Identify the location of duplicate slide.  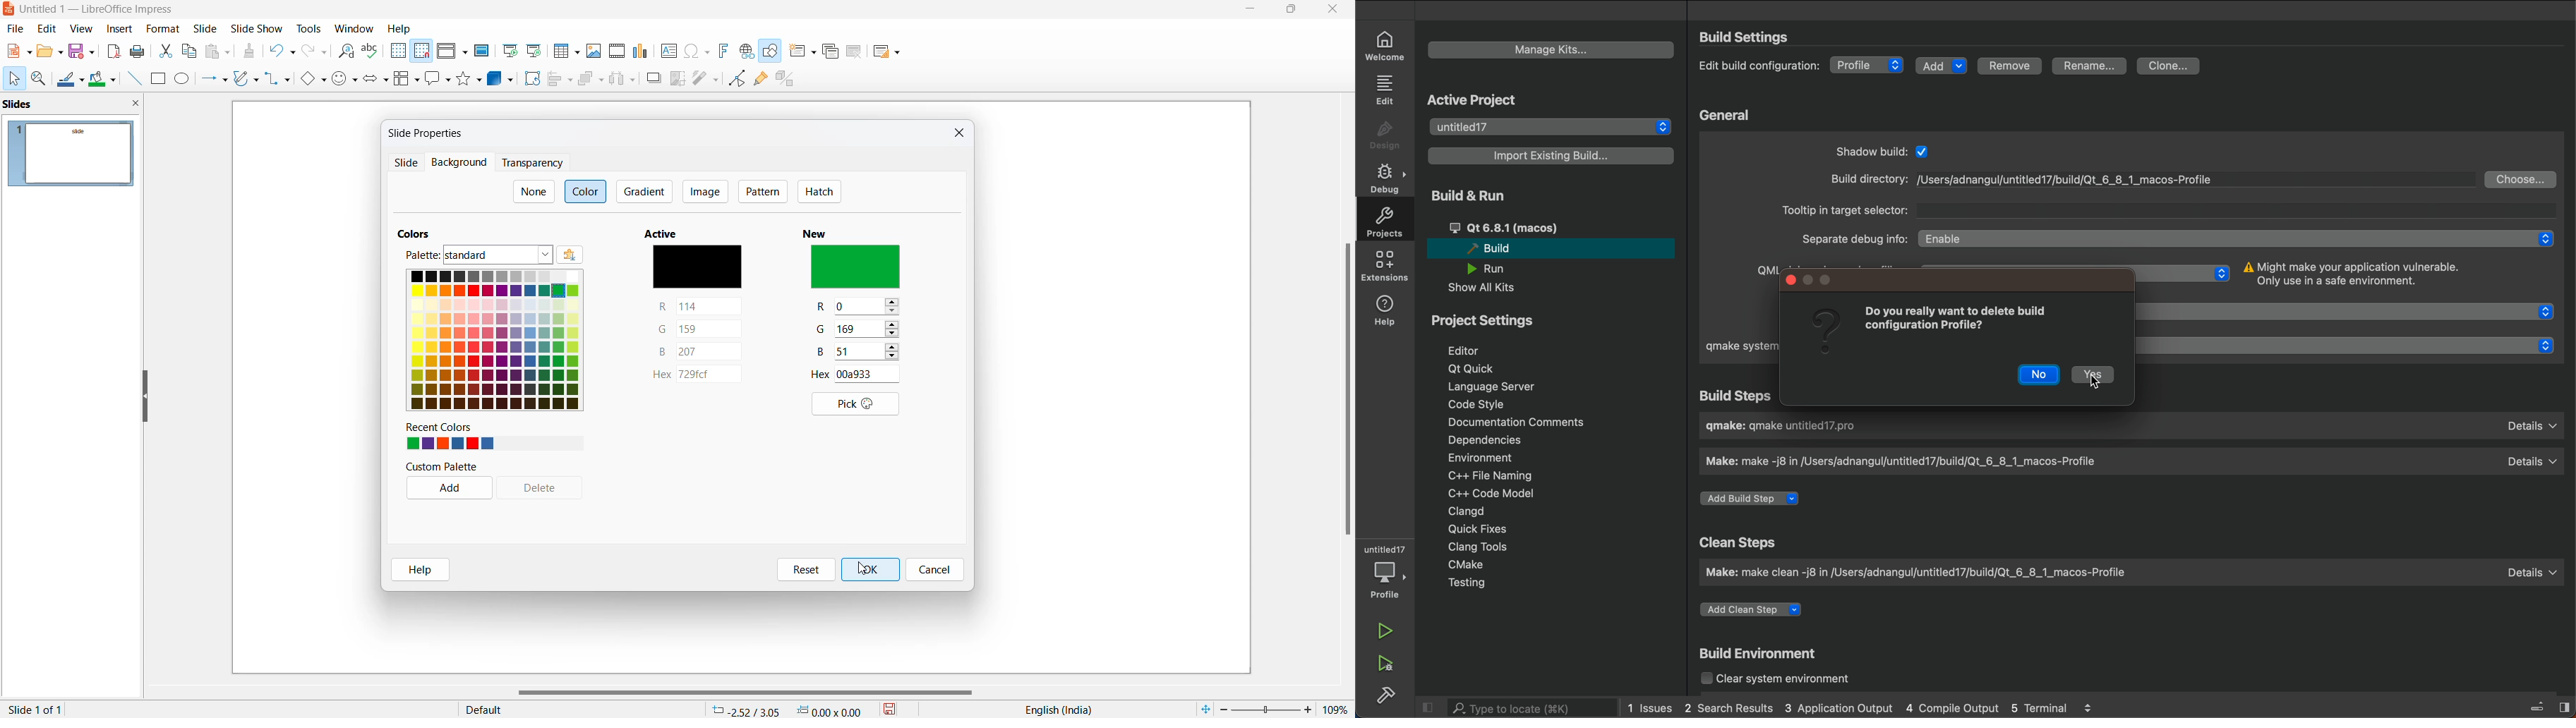
(829, 52).